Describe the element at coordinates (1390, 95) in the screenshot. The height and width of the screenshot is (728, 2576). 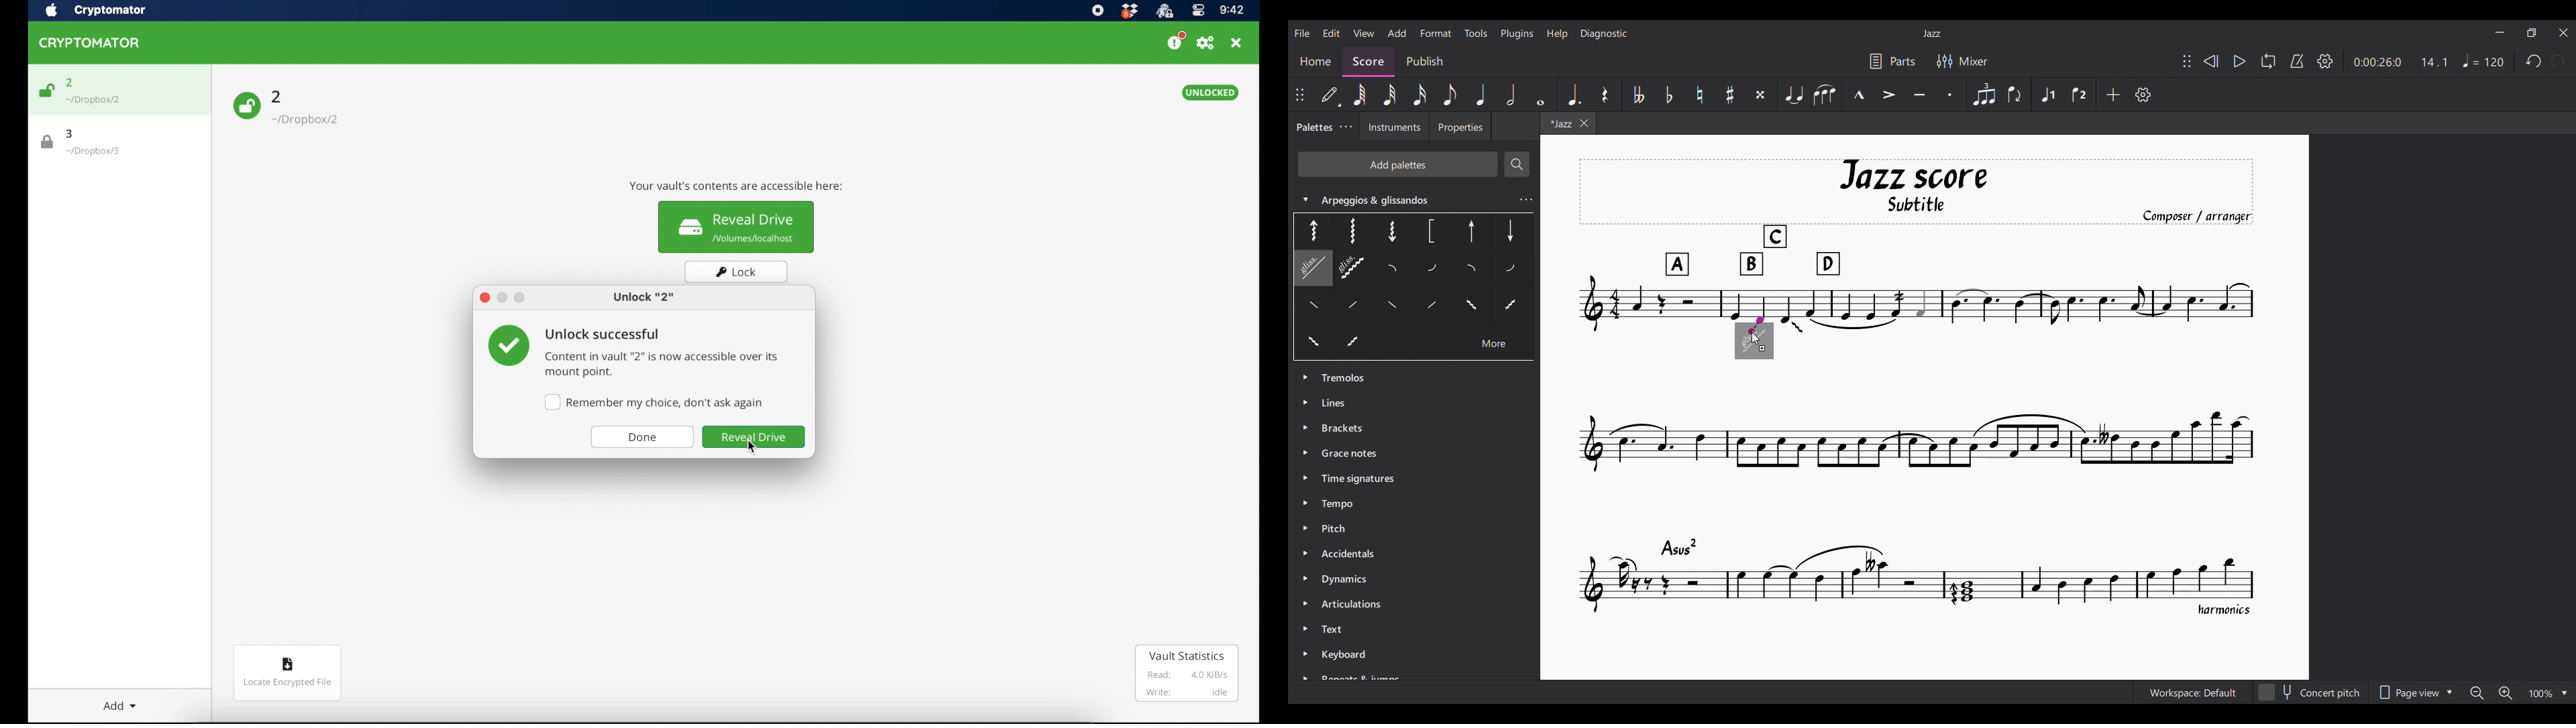
I see `32nd note` at that location.